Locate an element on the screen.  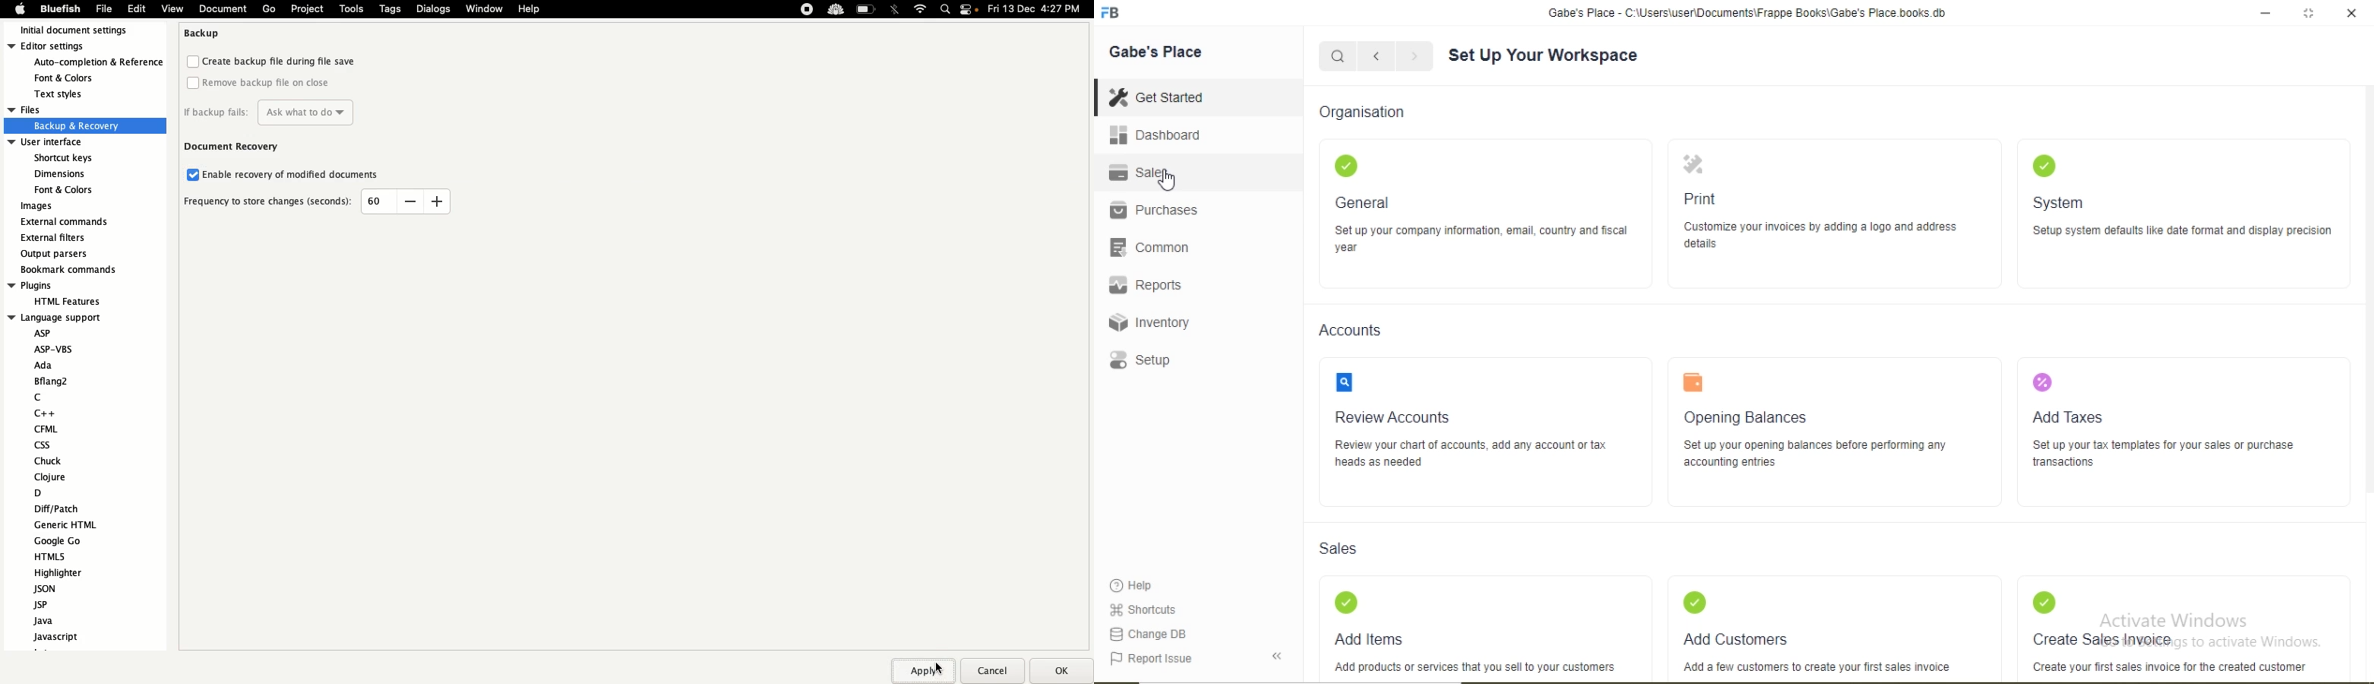
minimise is located at coordinates (2265, 12).